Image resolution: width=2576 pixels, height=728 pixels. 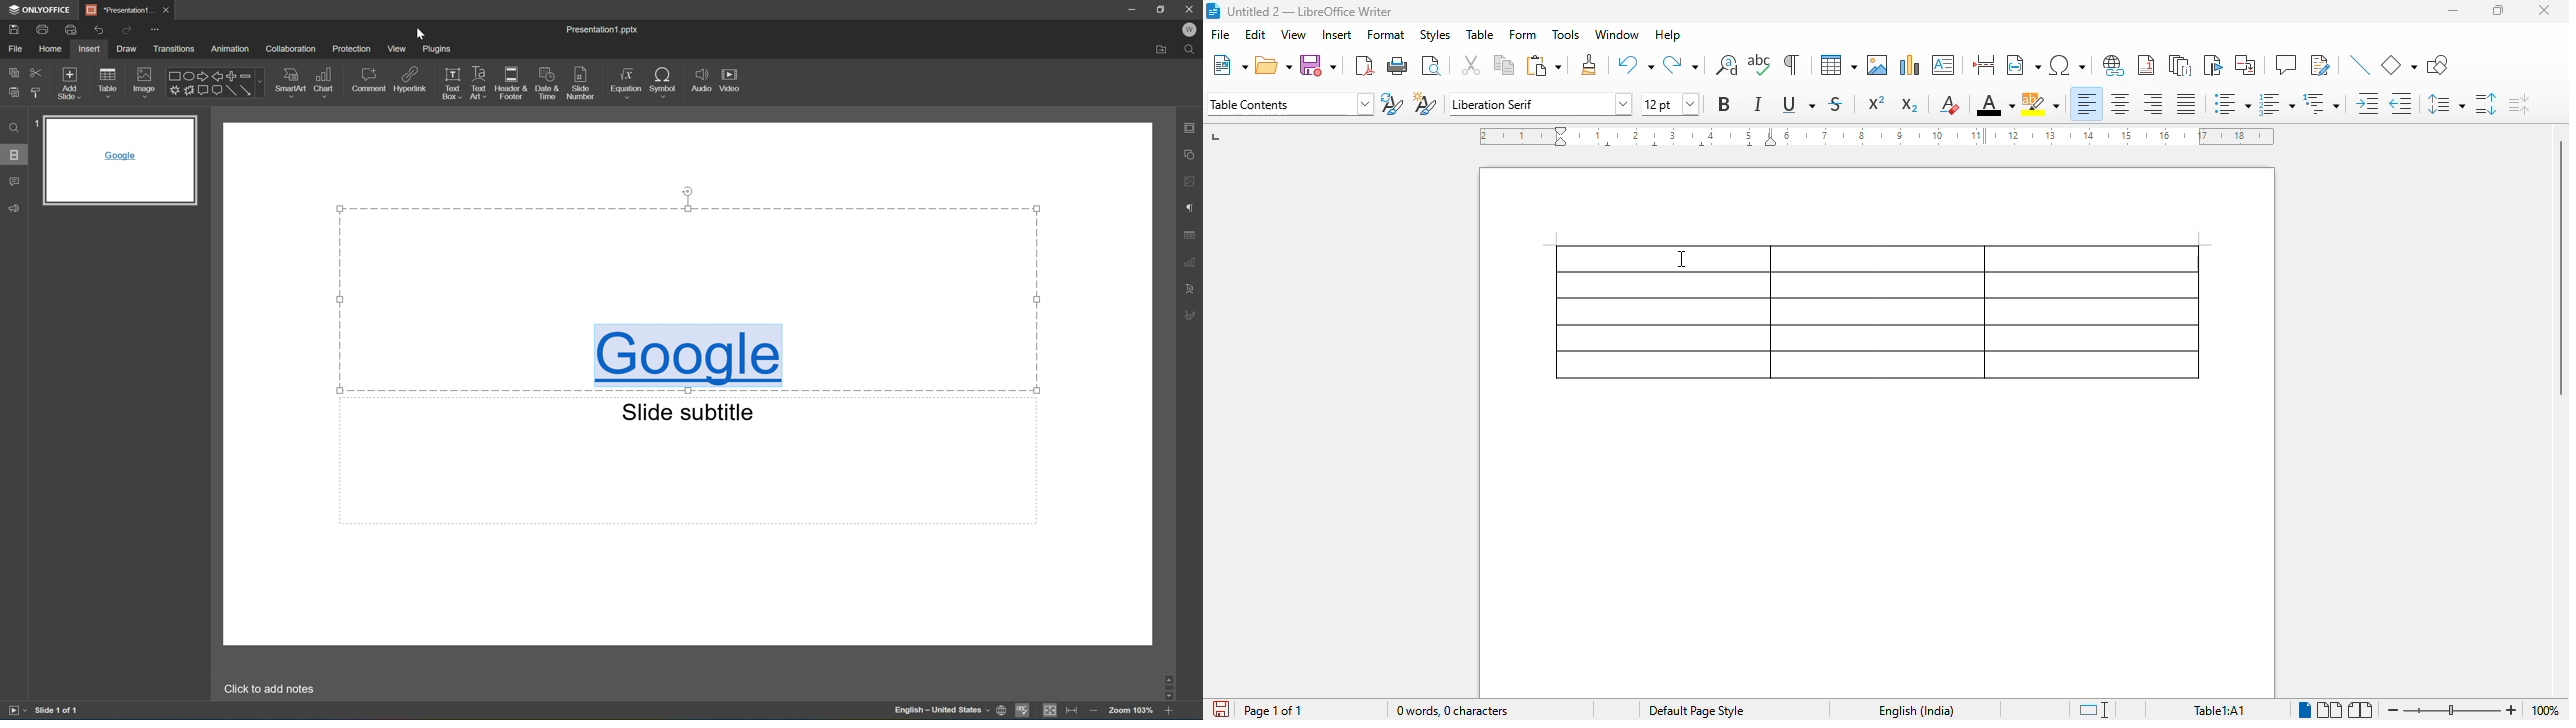 What do you see at coordinates (14, 183) in the screenshot?
I see `Comments` at bounding box center [14, 183].